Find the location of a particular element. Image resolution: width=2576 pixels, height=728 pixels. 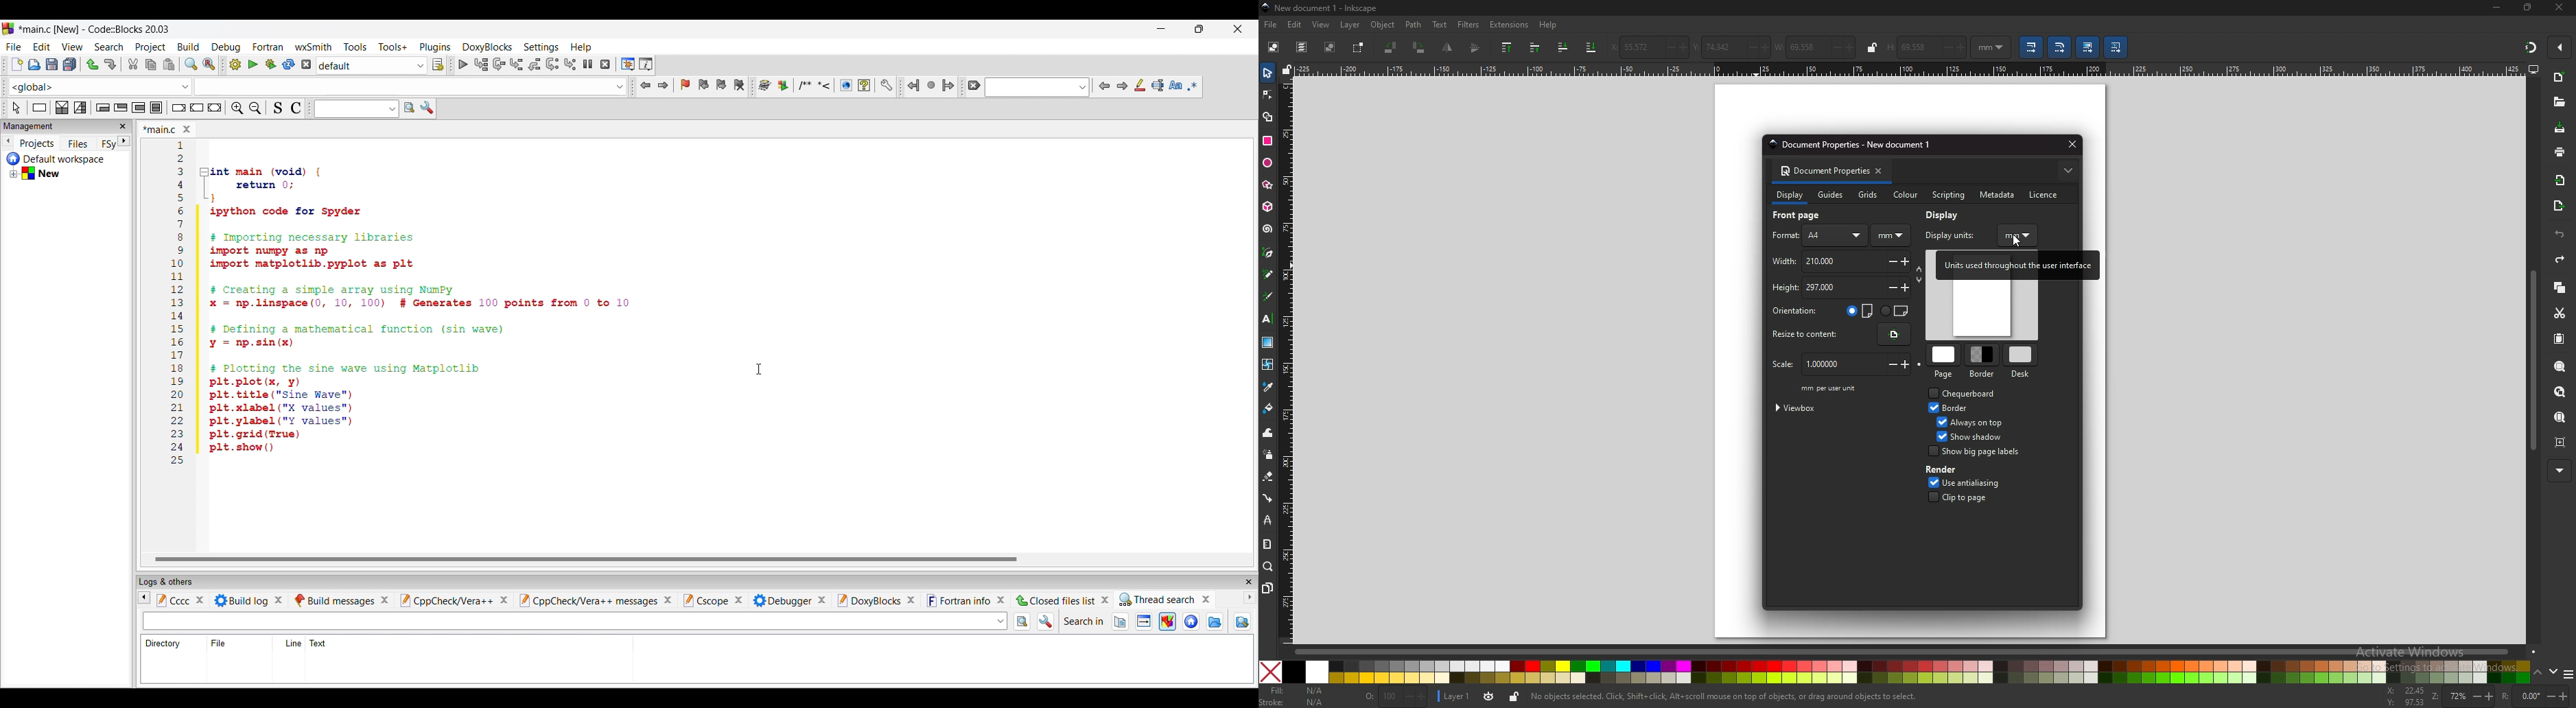

cursor is located at coordinates (79, 56).